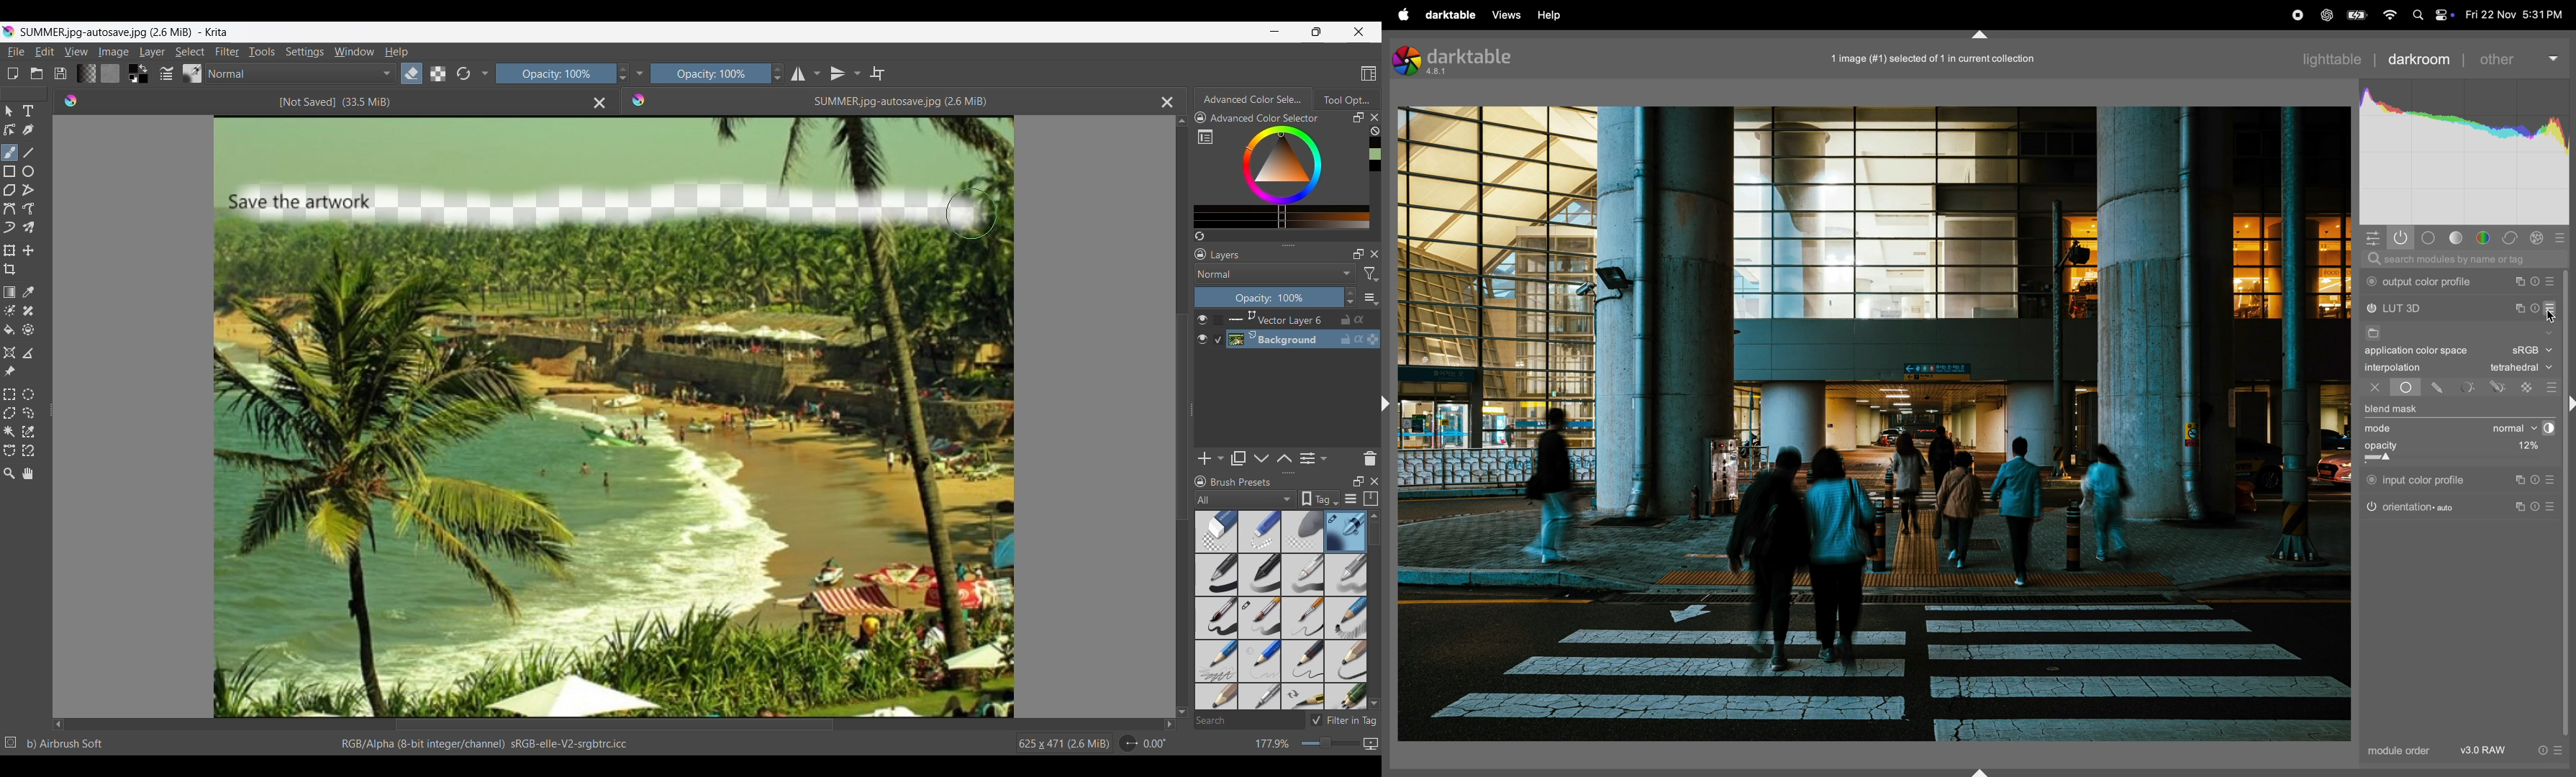  I want to click on Logo, so click(640, 100).